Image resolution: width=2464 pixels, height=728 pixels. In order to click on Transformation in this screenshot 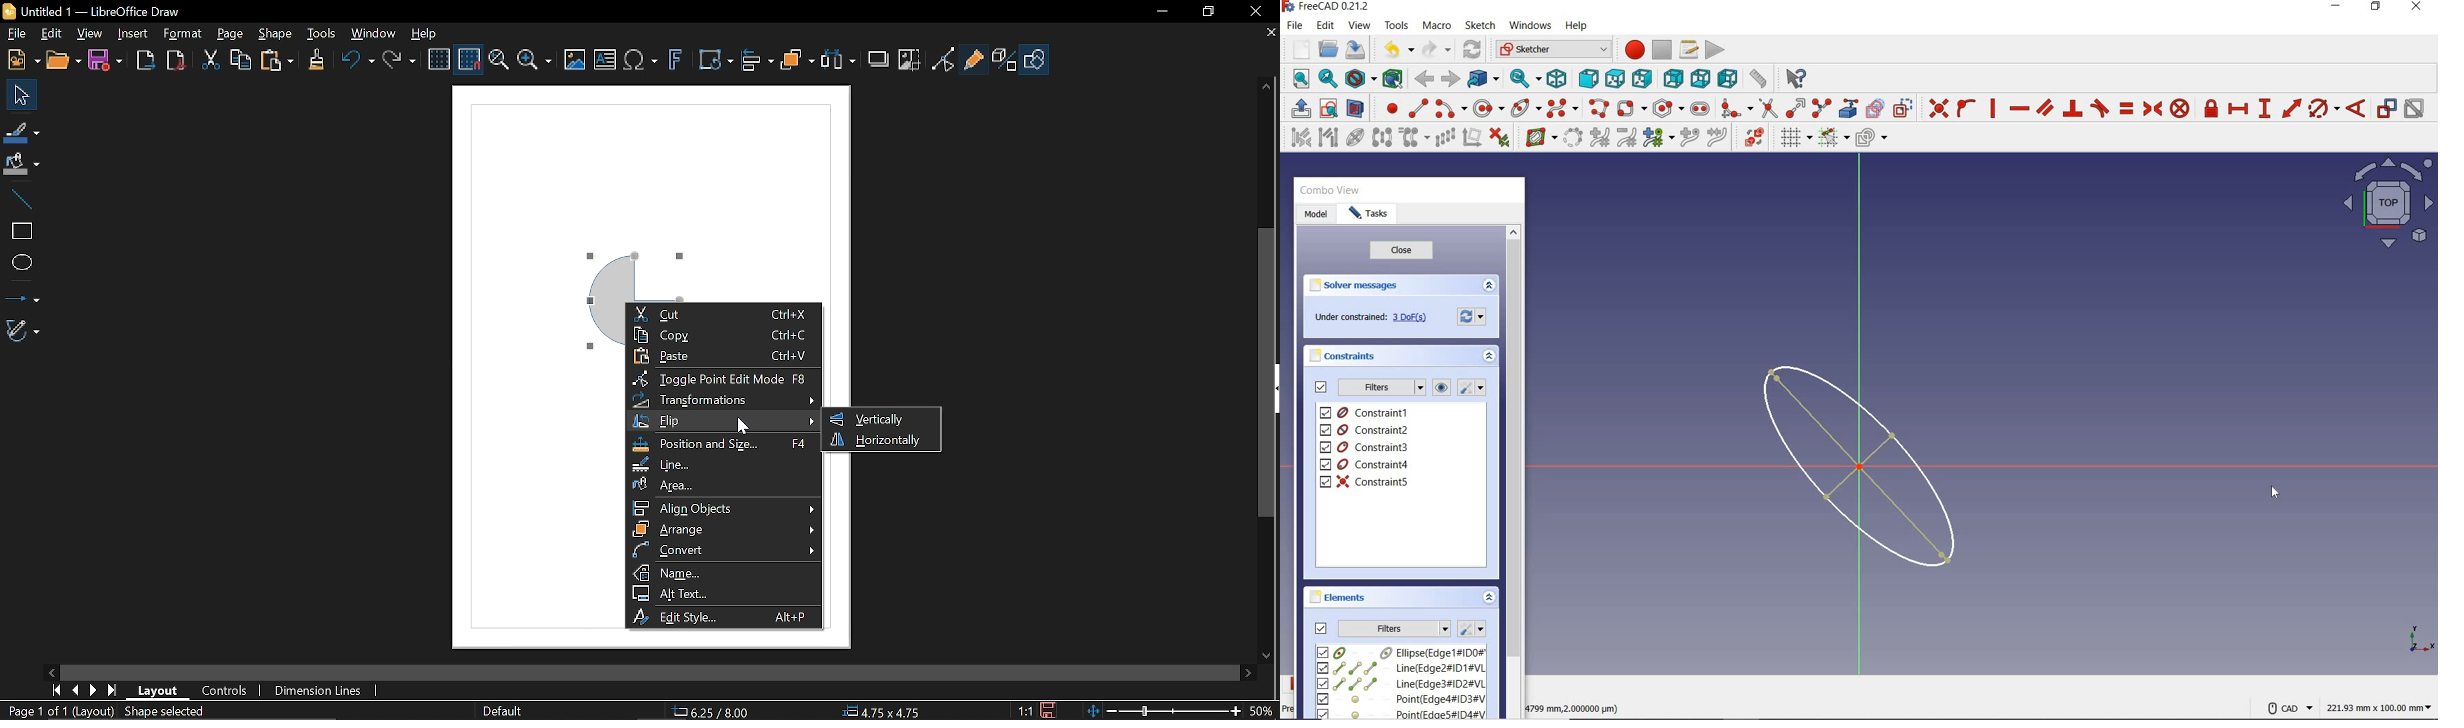, I will do `click(723, 400)`.